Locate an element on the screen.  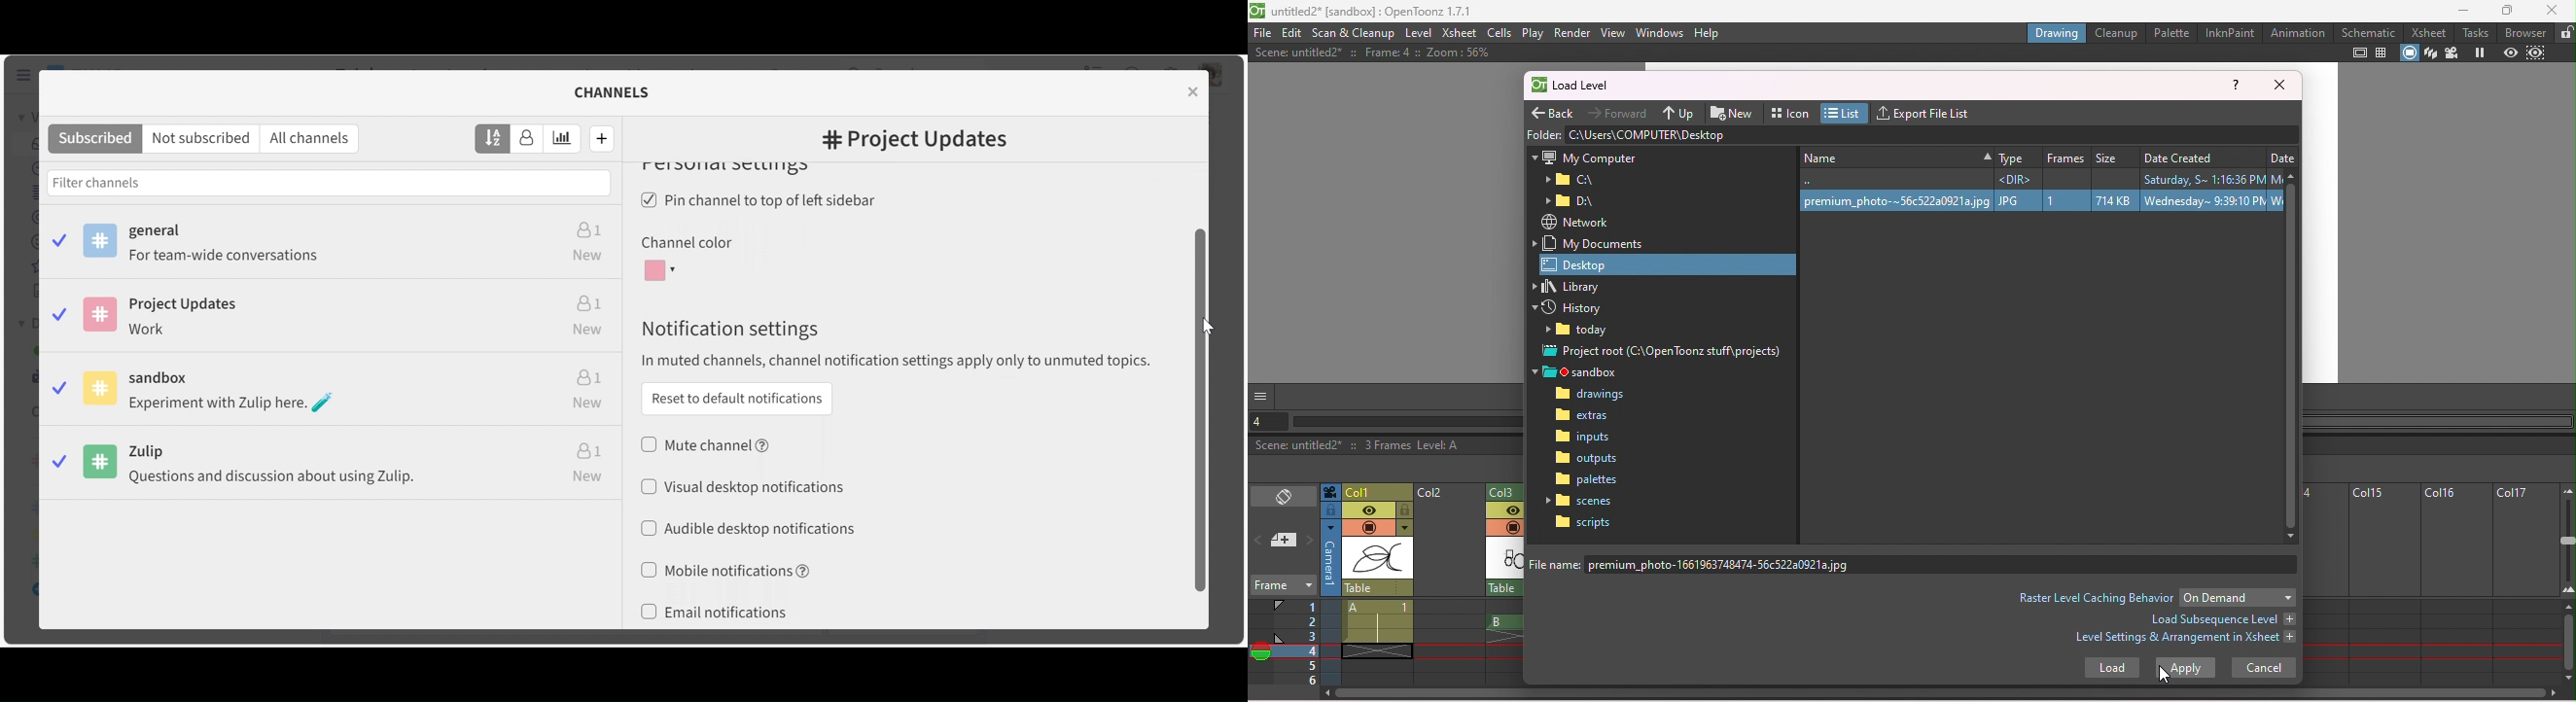
channels is located at coordinates (620, 92).